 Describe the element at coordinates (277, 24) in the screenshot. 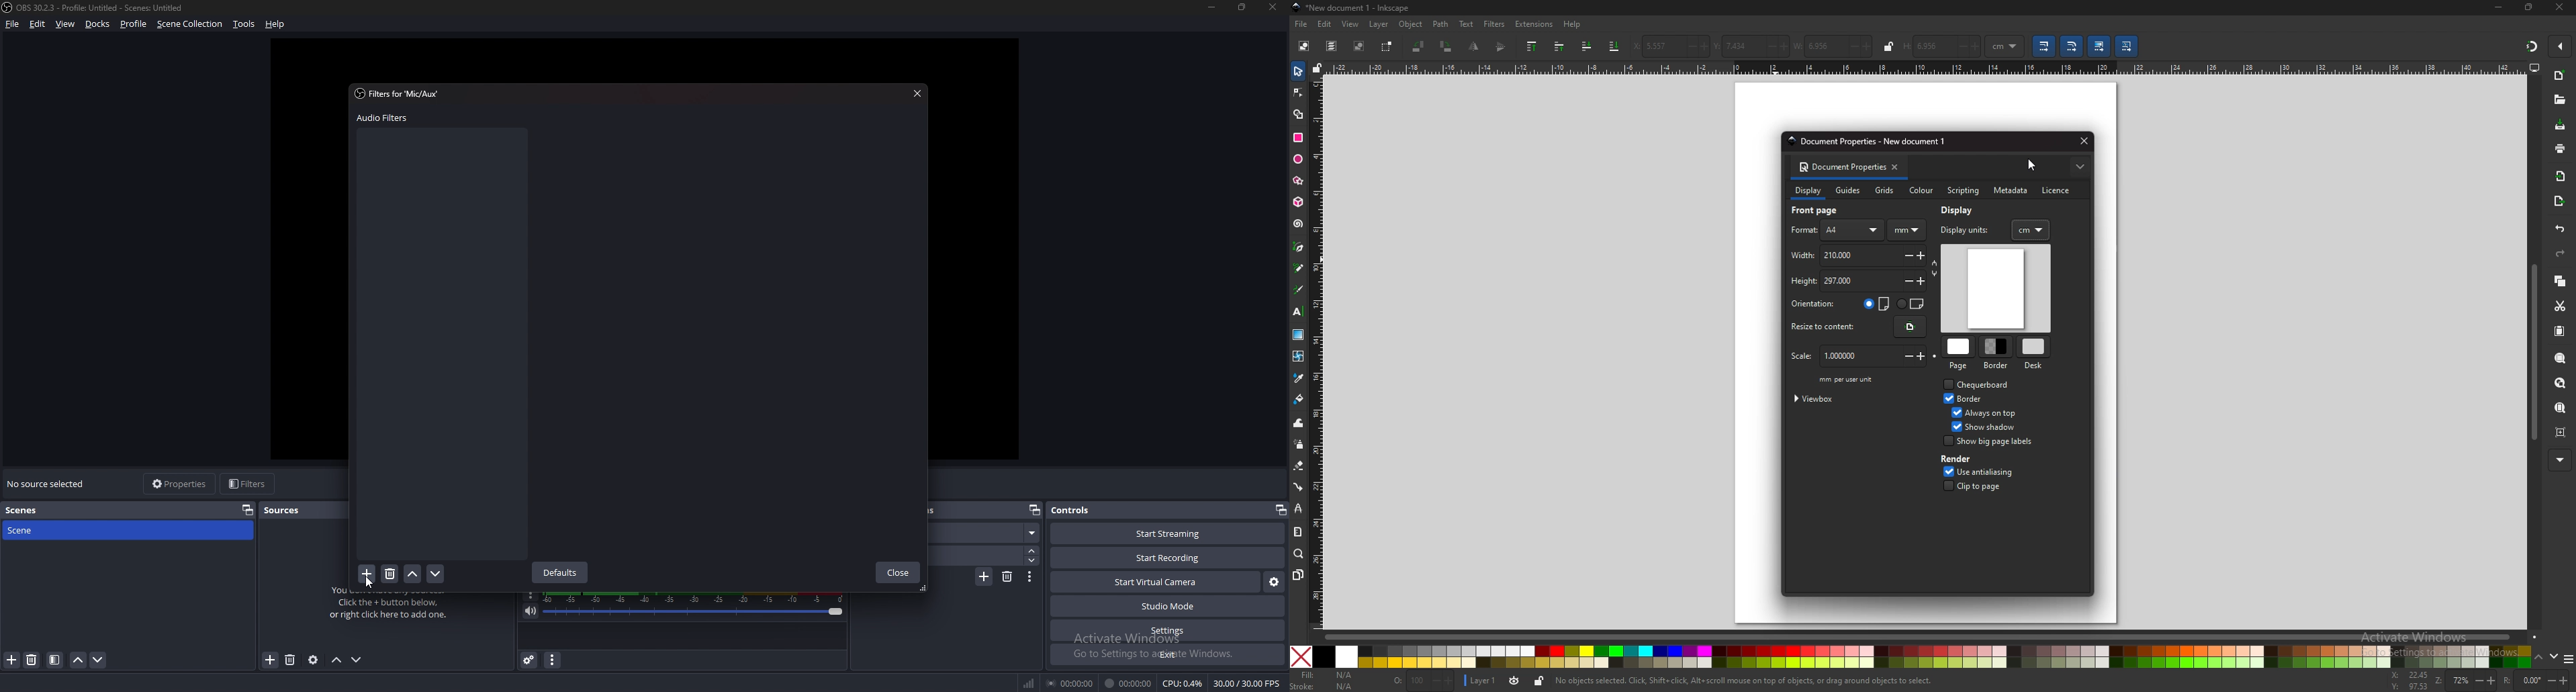

I see `help` at that location.